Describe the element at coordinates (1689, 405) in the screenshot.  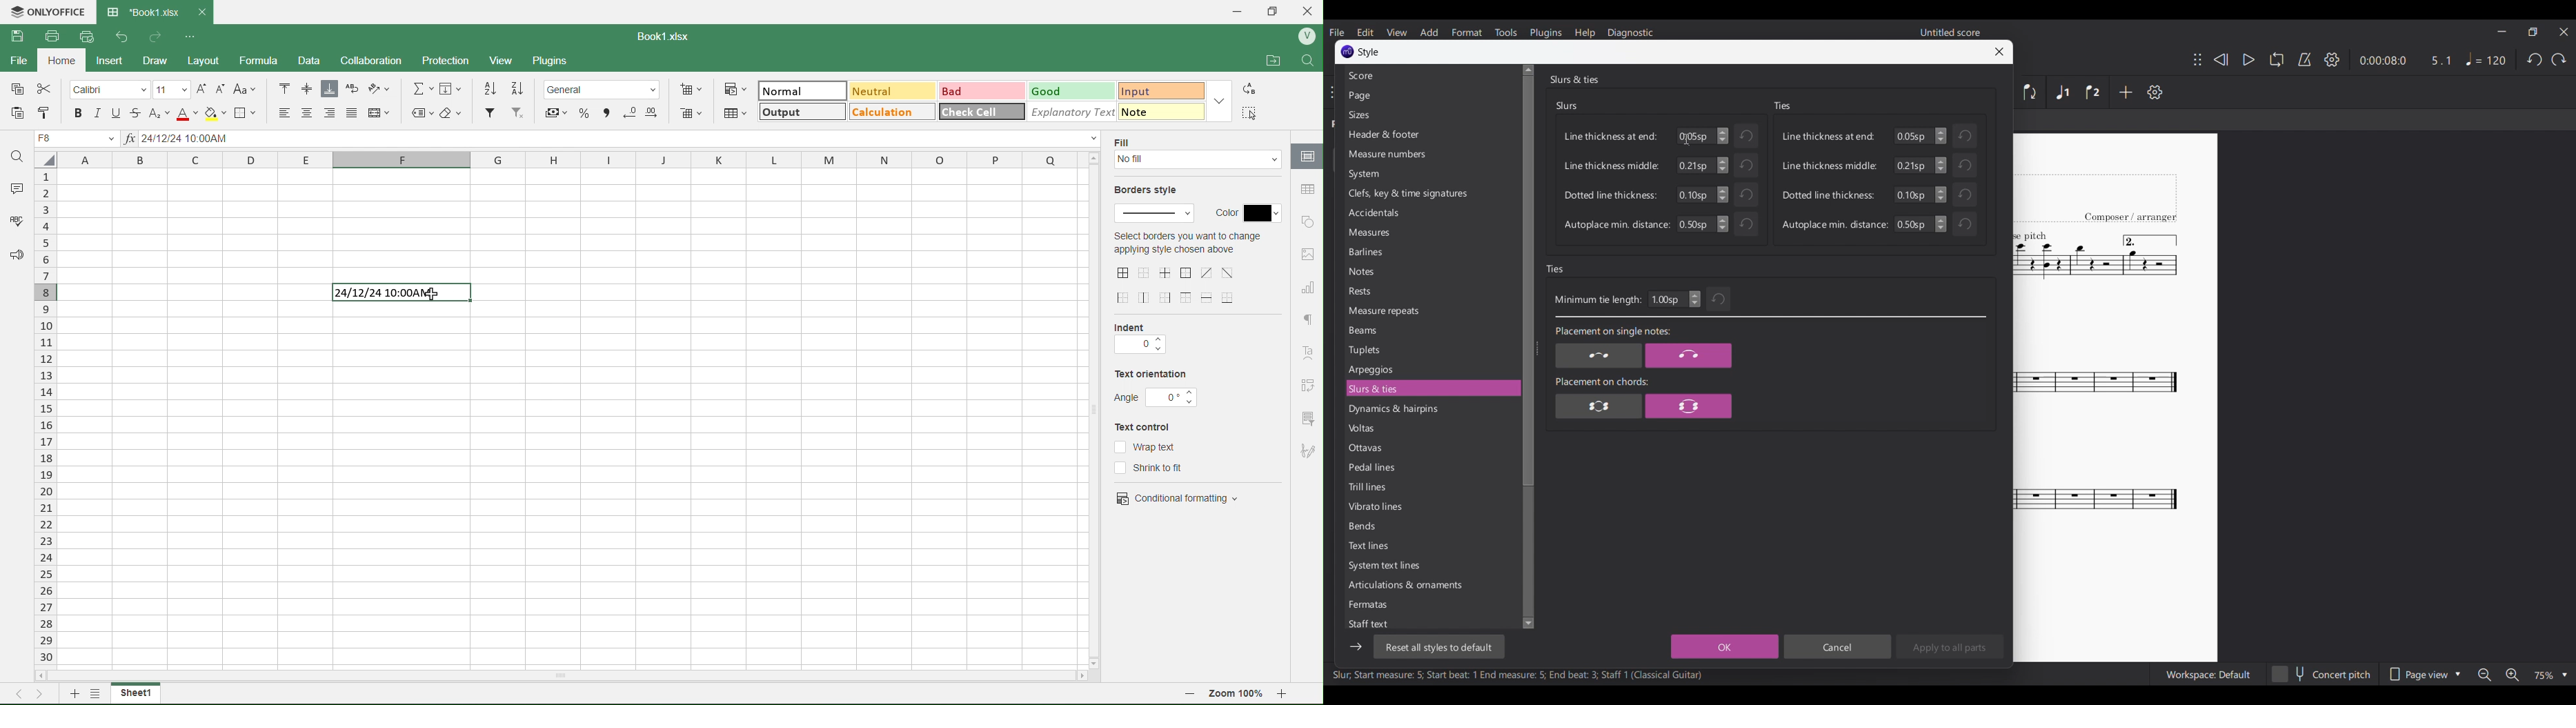
I see `Placement on chords option 2` at that location.